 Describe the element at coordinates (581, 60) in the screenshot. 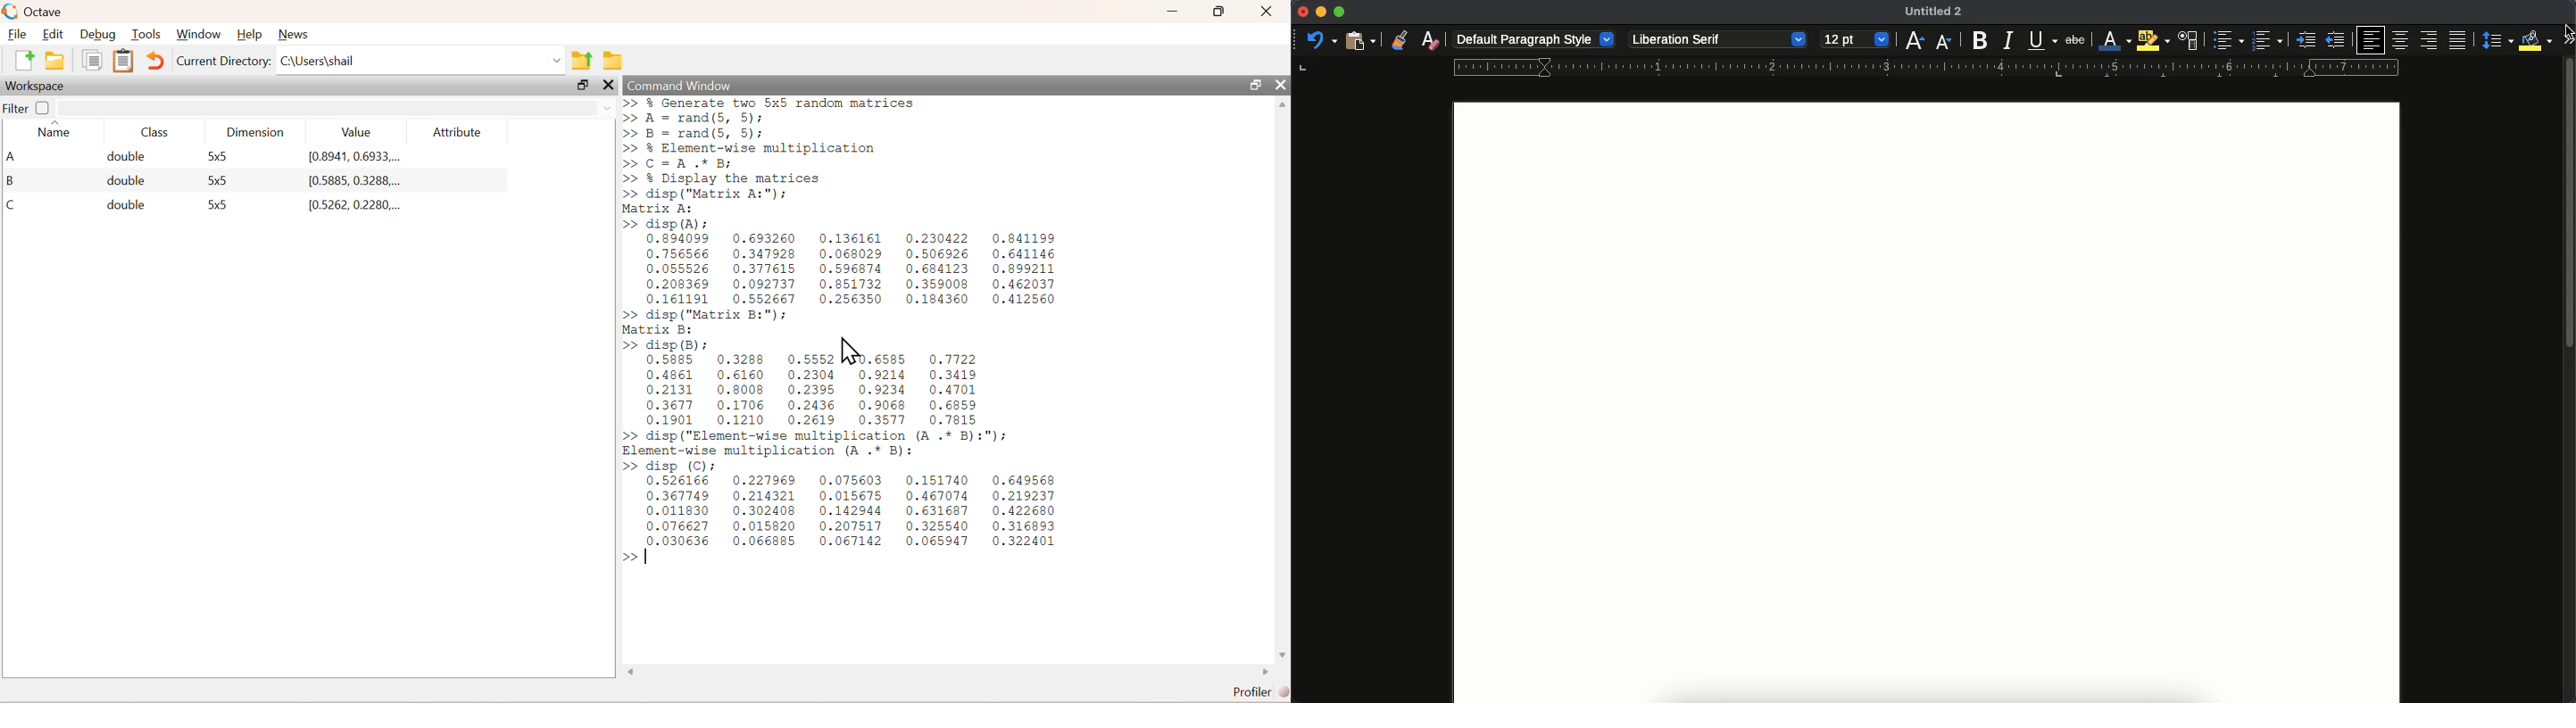

I see `one directory up` at that location.